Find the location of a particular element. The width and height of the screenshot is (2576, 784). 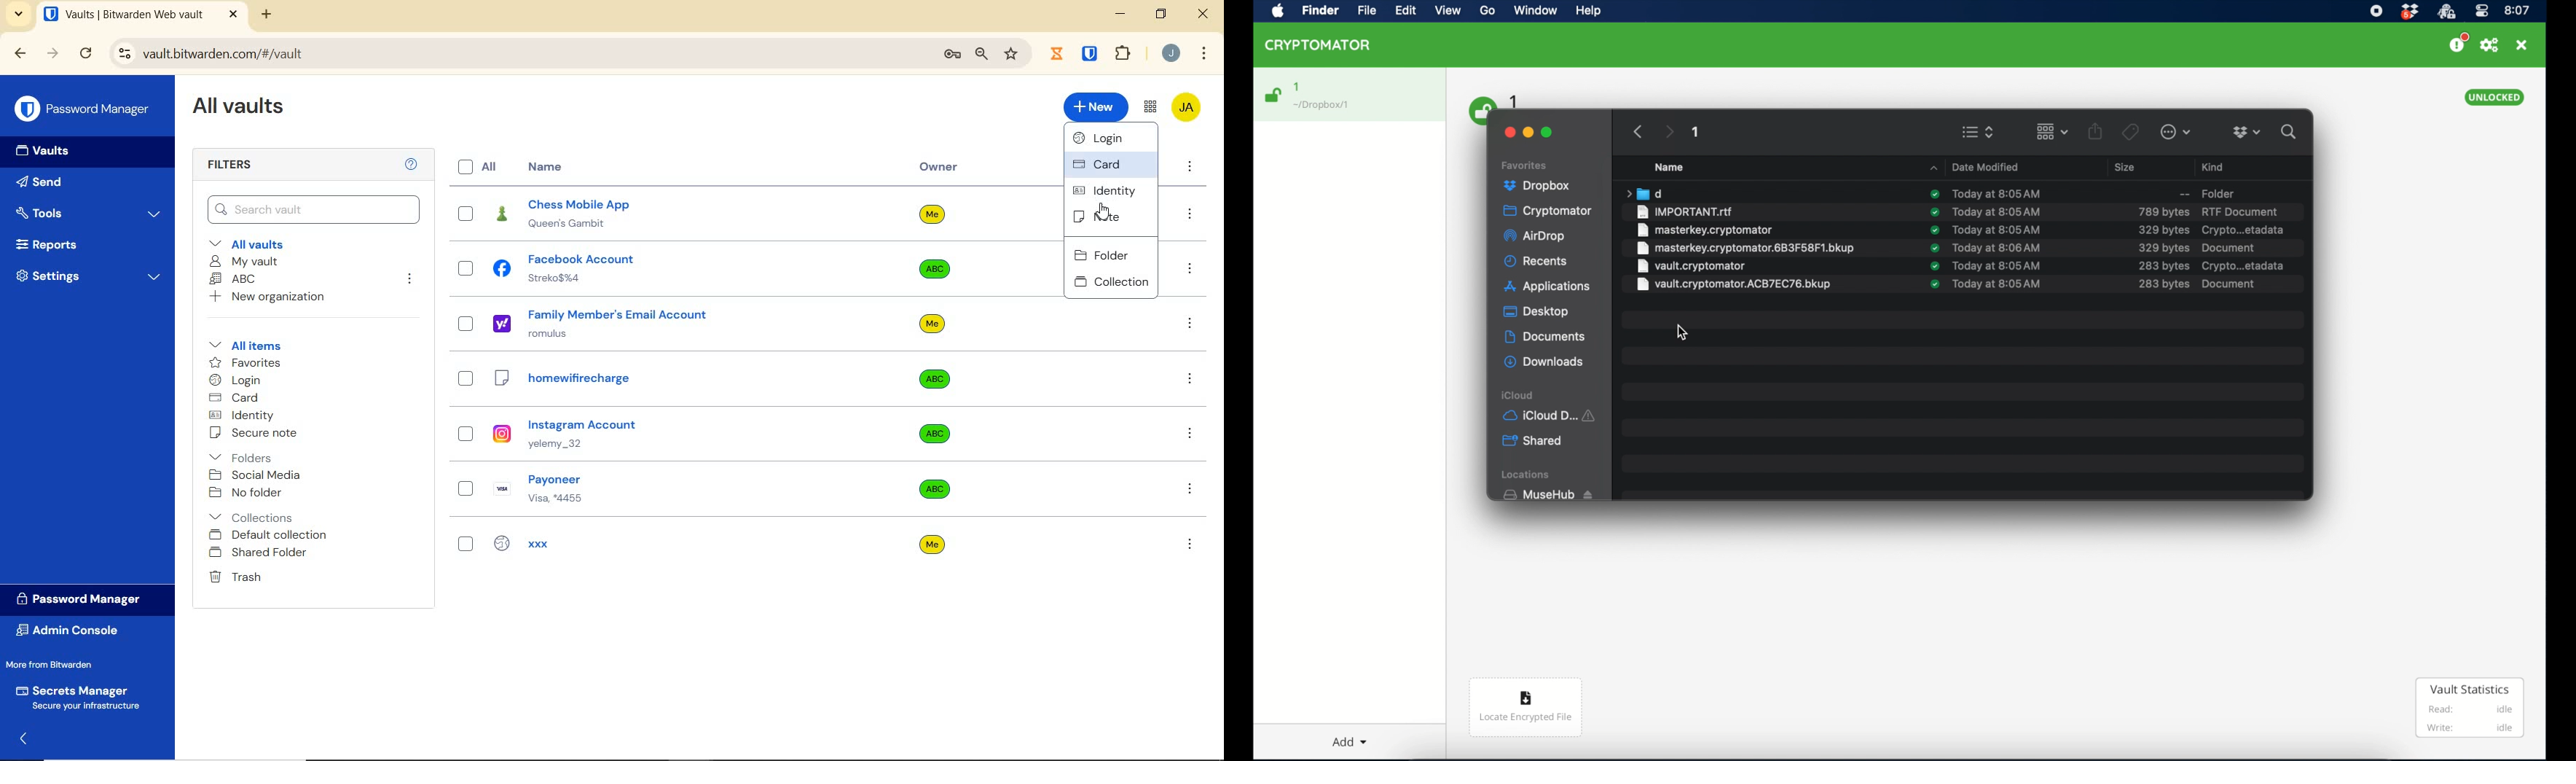

owner is located at coordinates (939, 168).